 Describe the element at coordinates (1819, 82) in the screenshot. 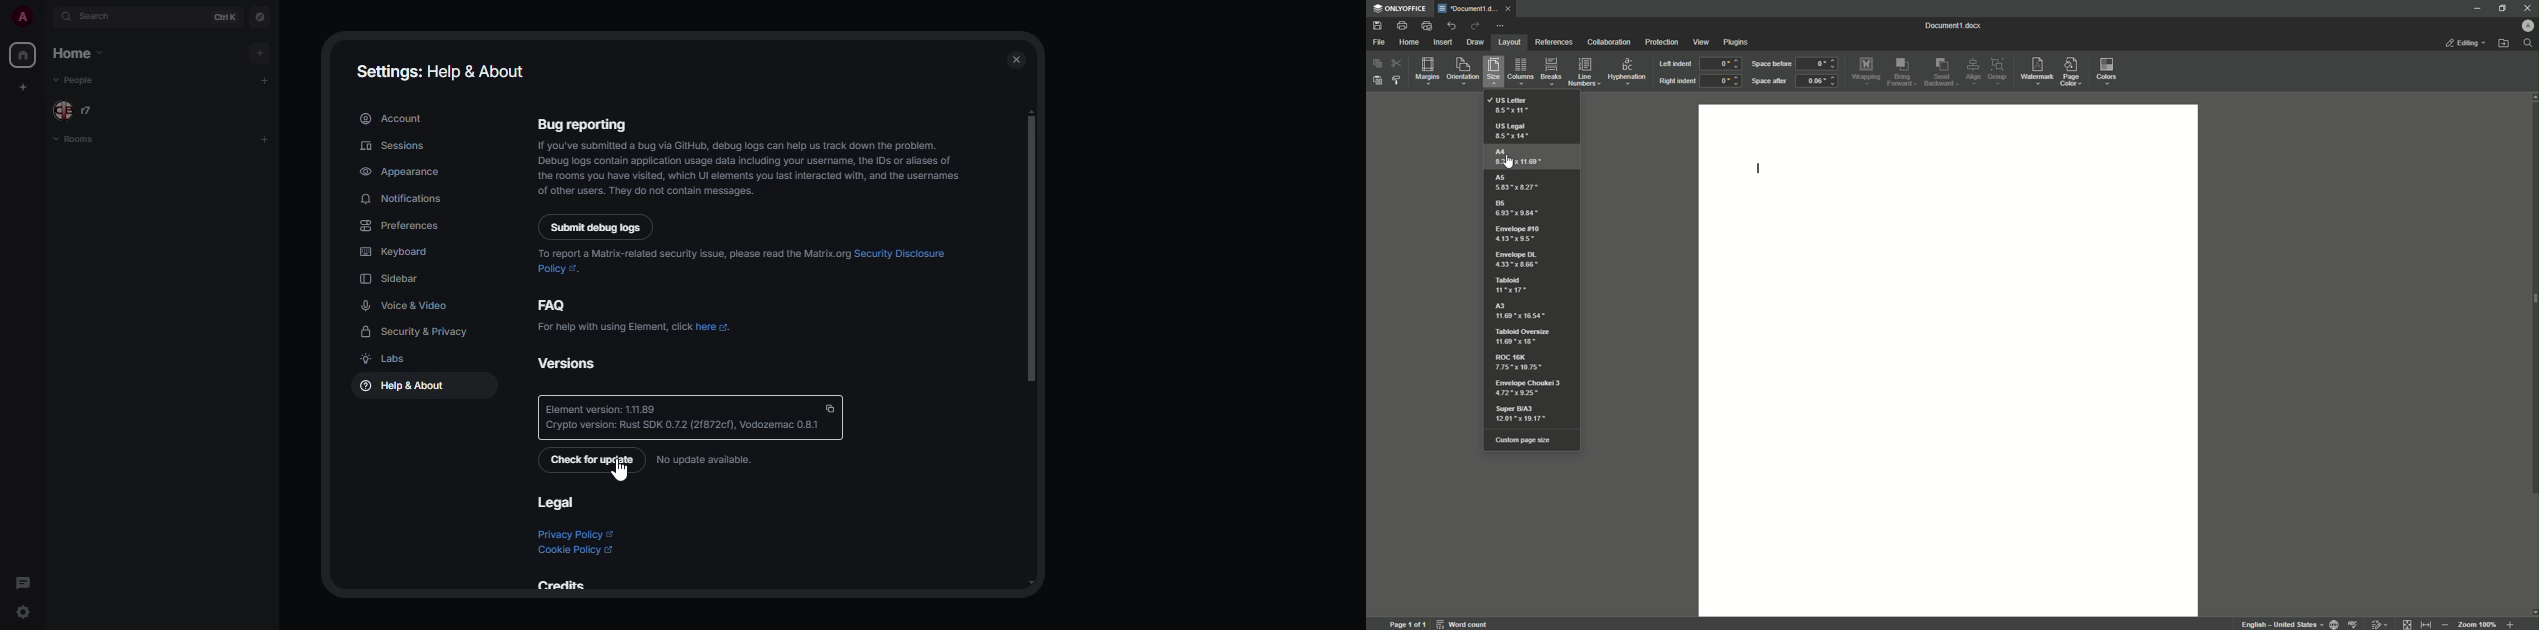

I see `0.06` at that location.